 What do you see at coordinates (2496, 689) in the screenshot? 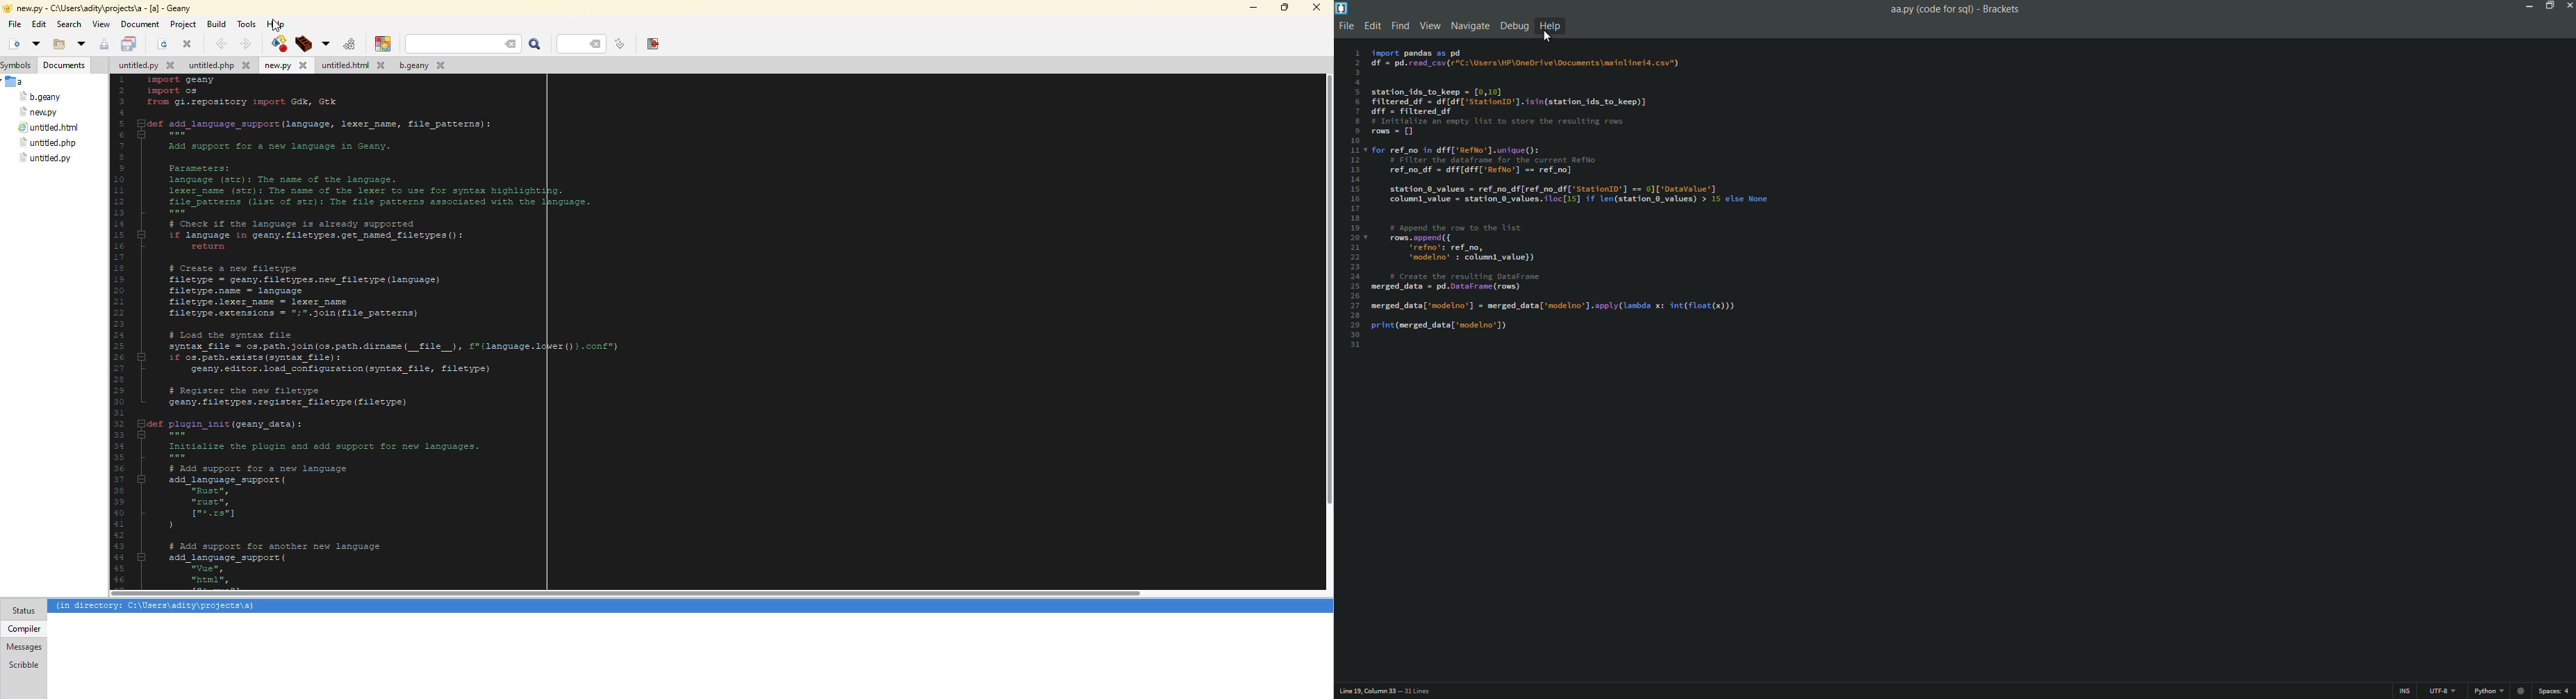
I see `file format - Python` at bounding box center [2496, 689].